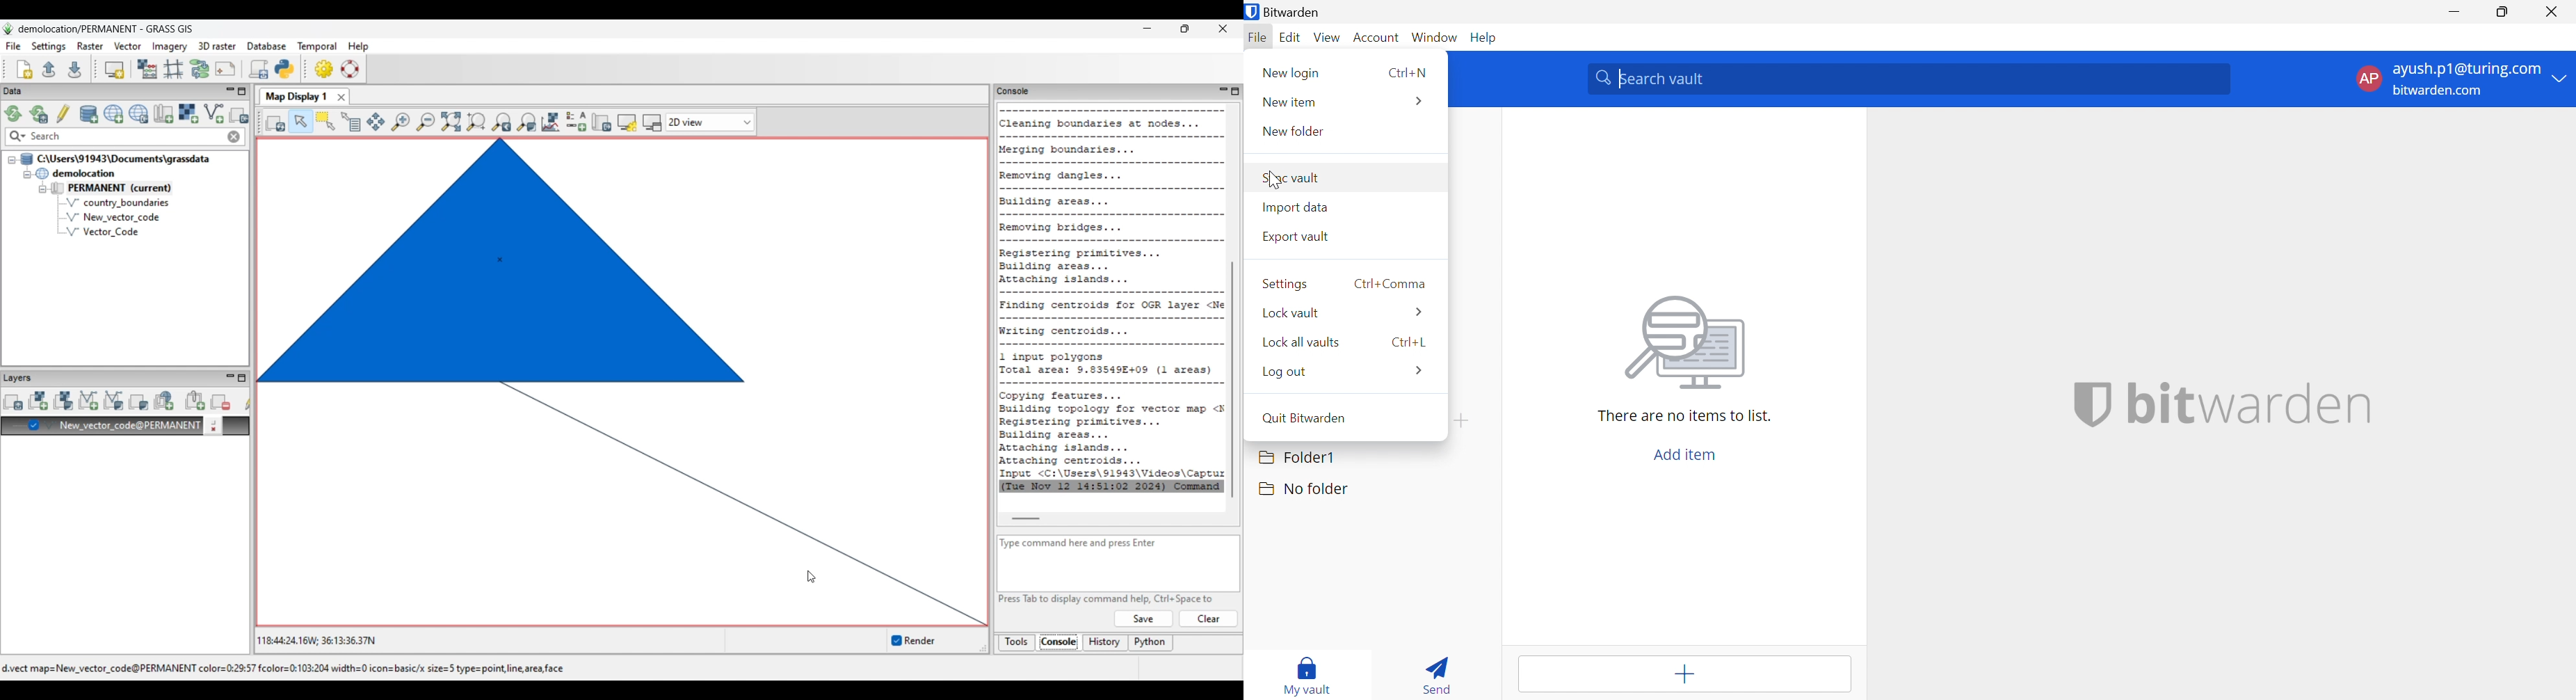 The width and height of the screenshot is (2576, 700). Describe the element at coordinates (1421, 370) in the screenshot. I see `More` at that location.